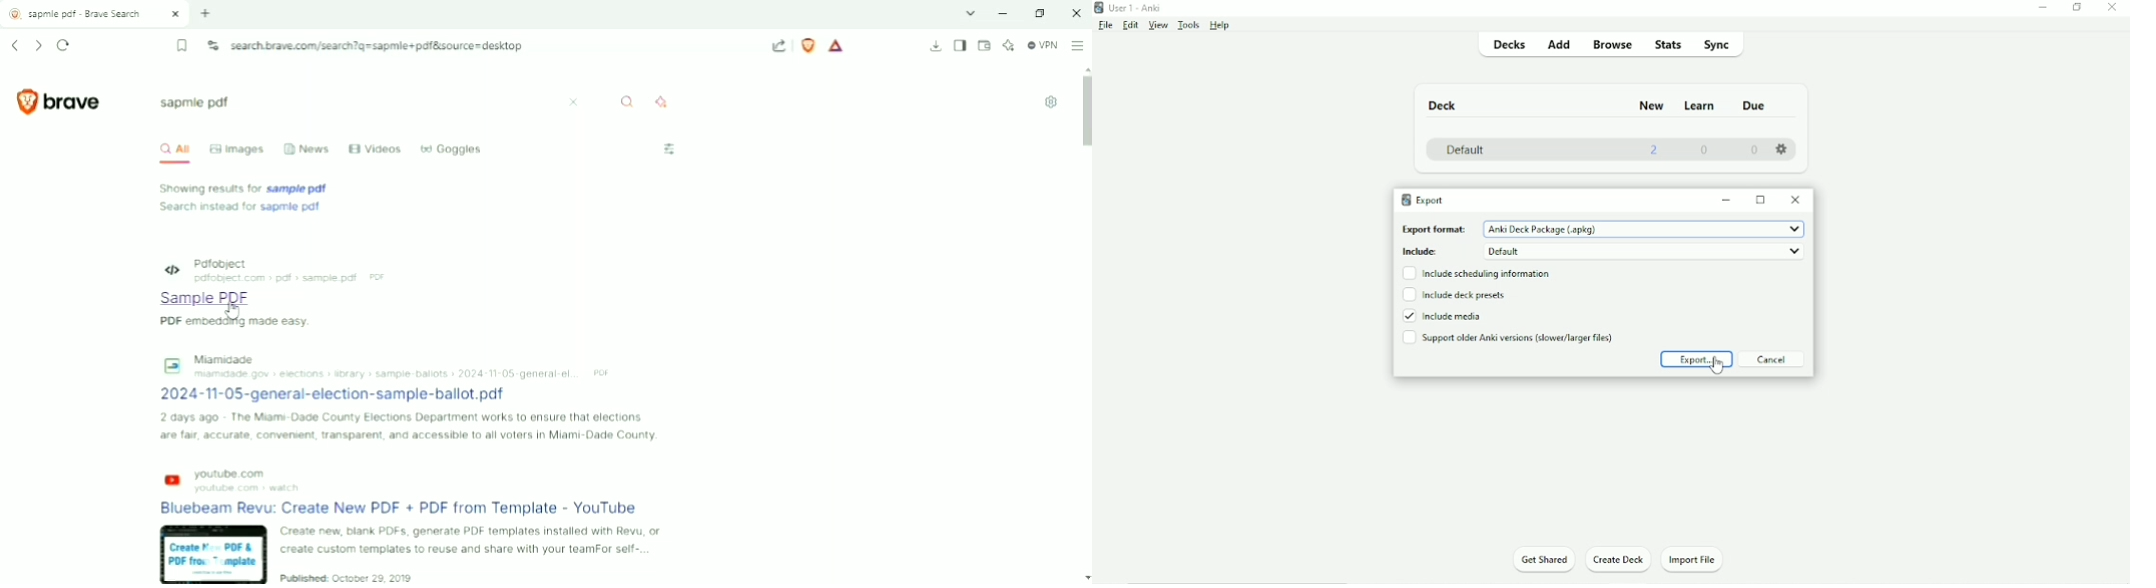 Image resolution: width=2156 pixels, height=588 pixels. What do you see at coordinates (1130, 25) in the screenshot?
I see `Edit` at bounding box center [1130, 25].